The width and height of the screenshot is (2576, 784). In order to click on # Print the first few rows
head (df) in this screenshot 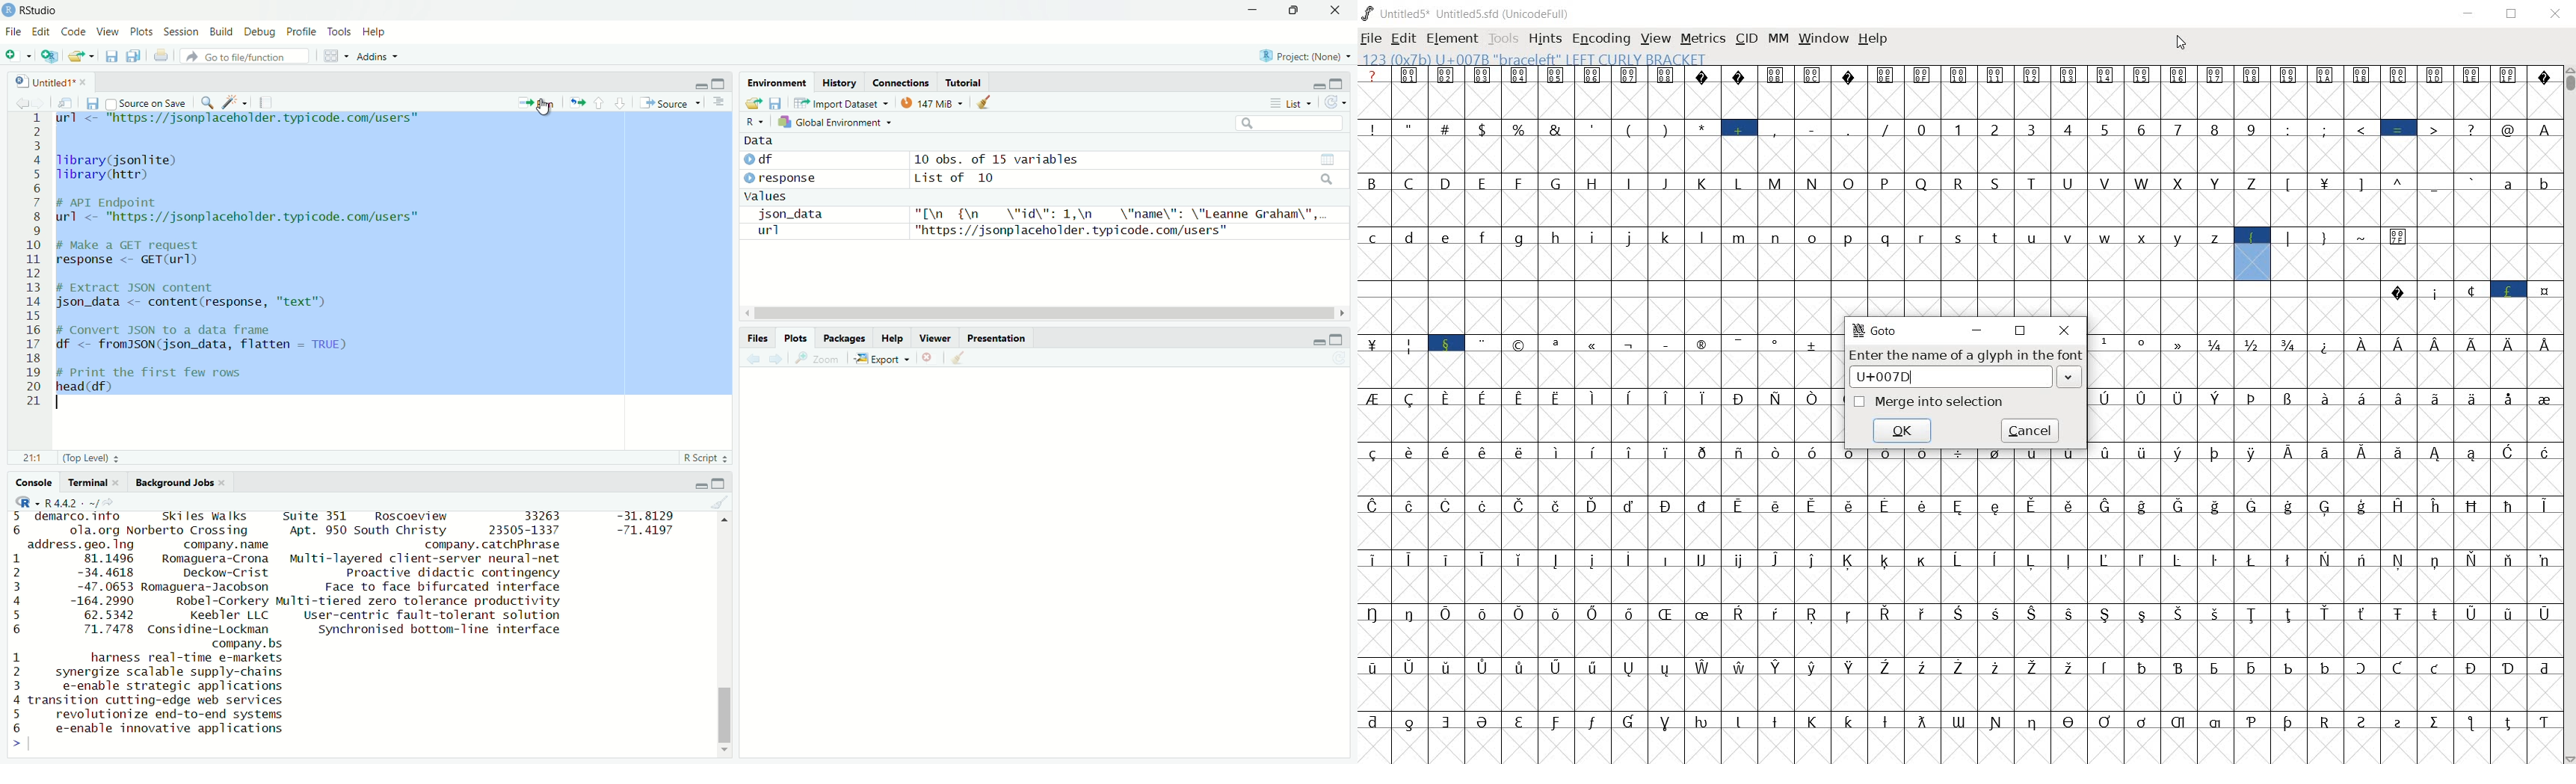, I will do `click(151, 383)`.